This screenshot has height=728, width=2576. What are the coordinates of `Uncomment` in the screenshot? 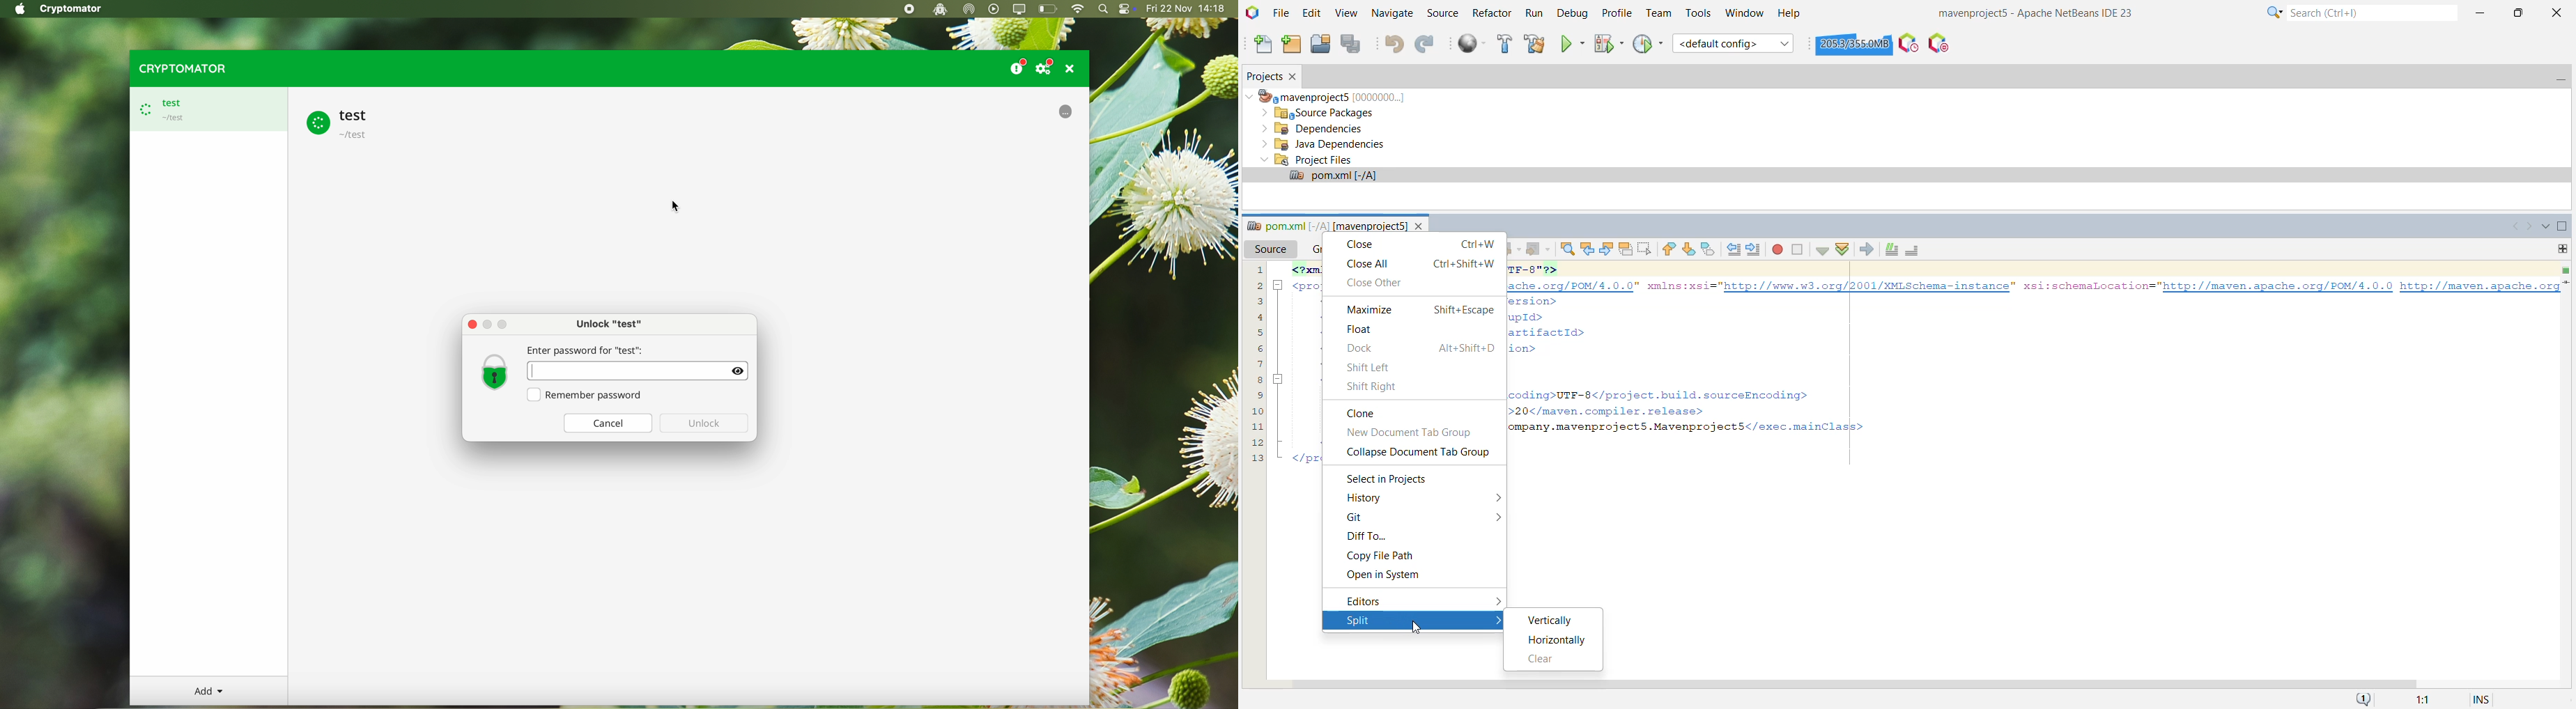 It's located at (1911, 249).